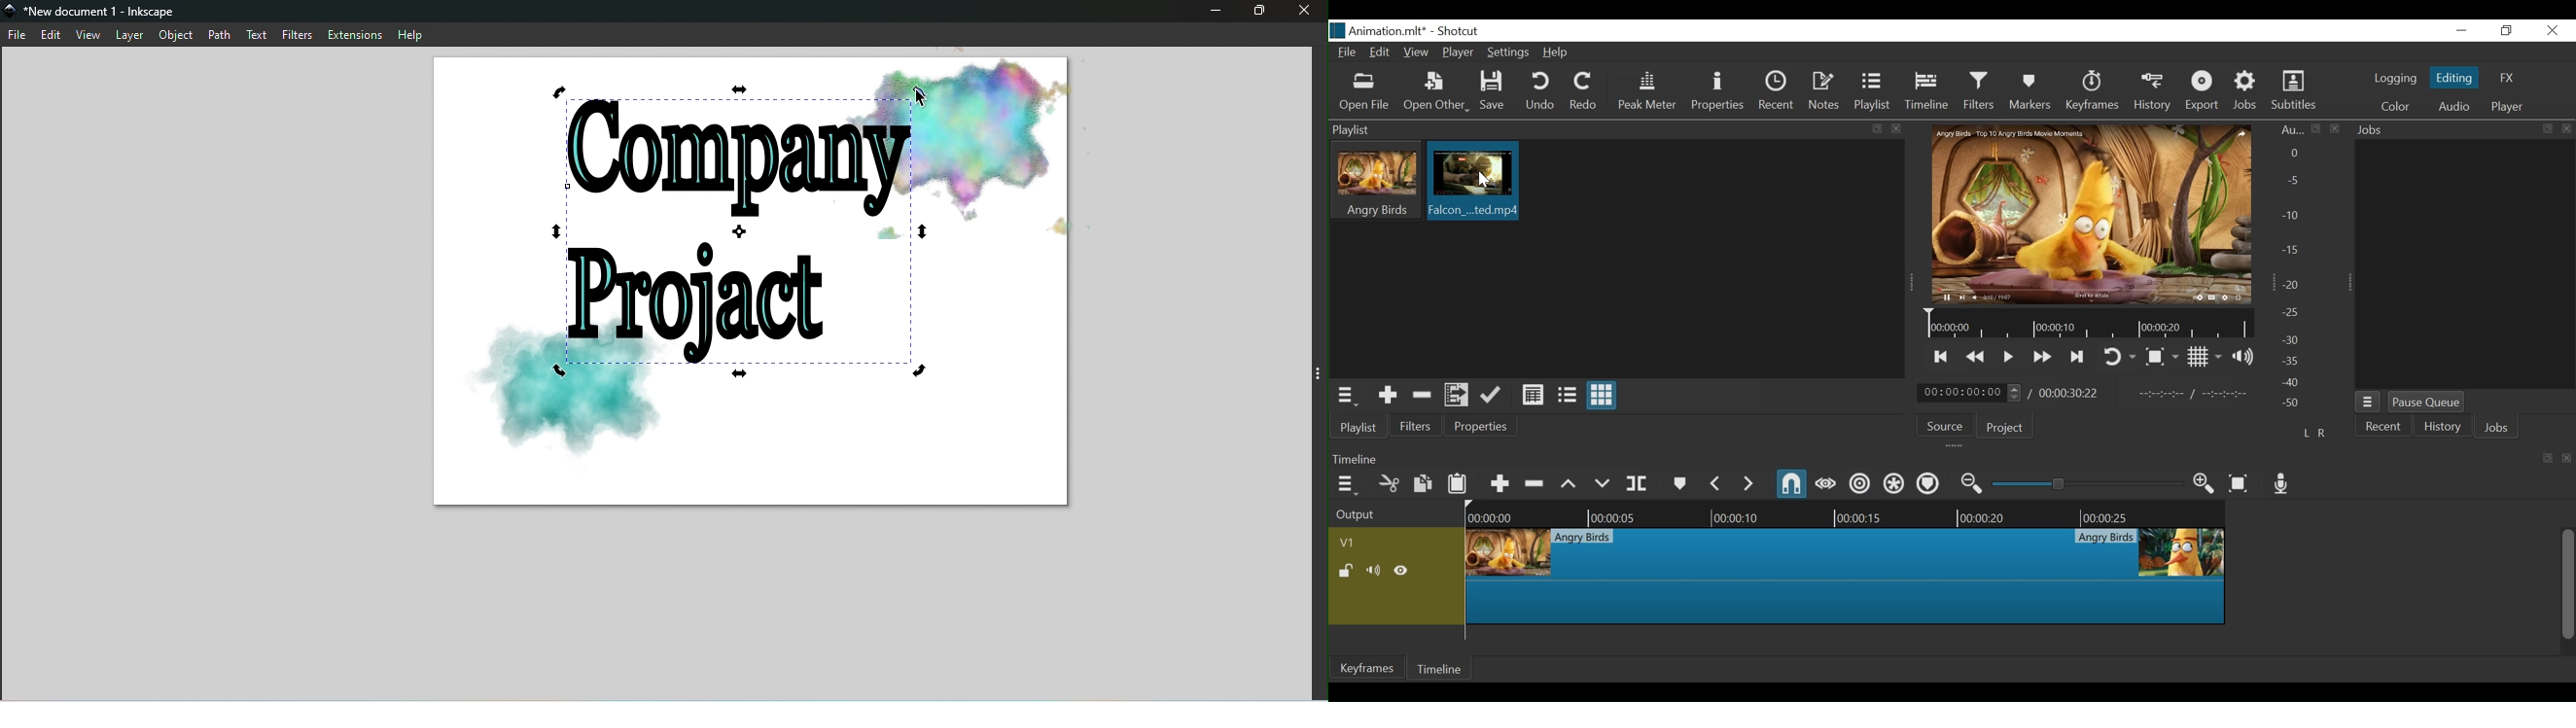 The width and height of the screenshot is (2576, 728). Describe the element at coordinates (1462, 32) in the screenshot. I see `Shotcut` at that location.